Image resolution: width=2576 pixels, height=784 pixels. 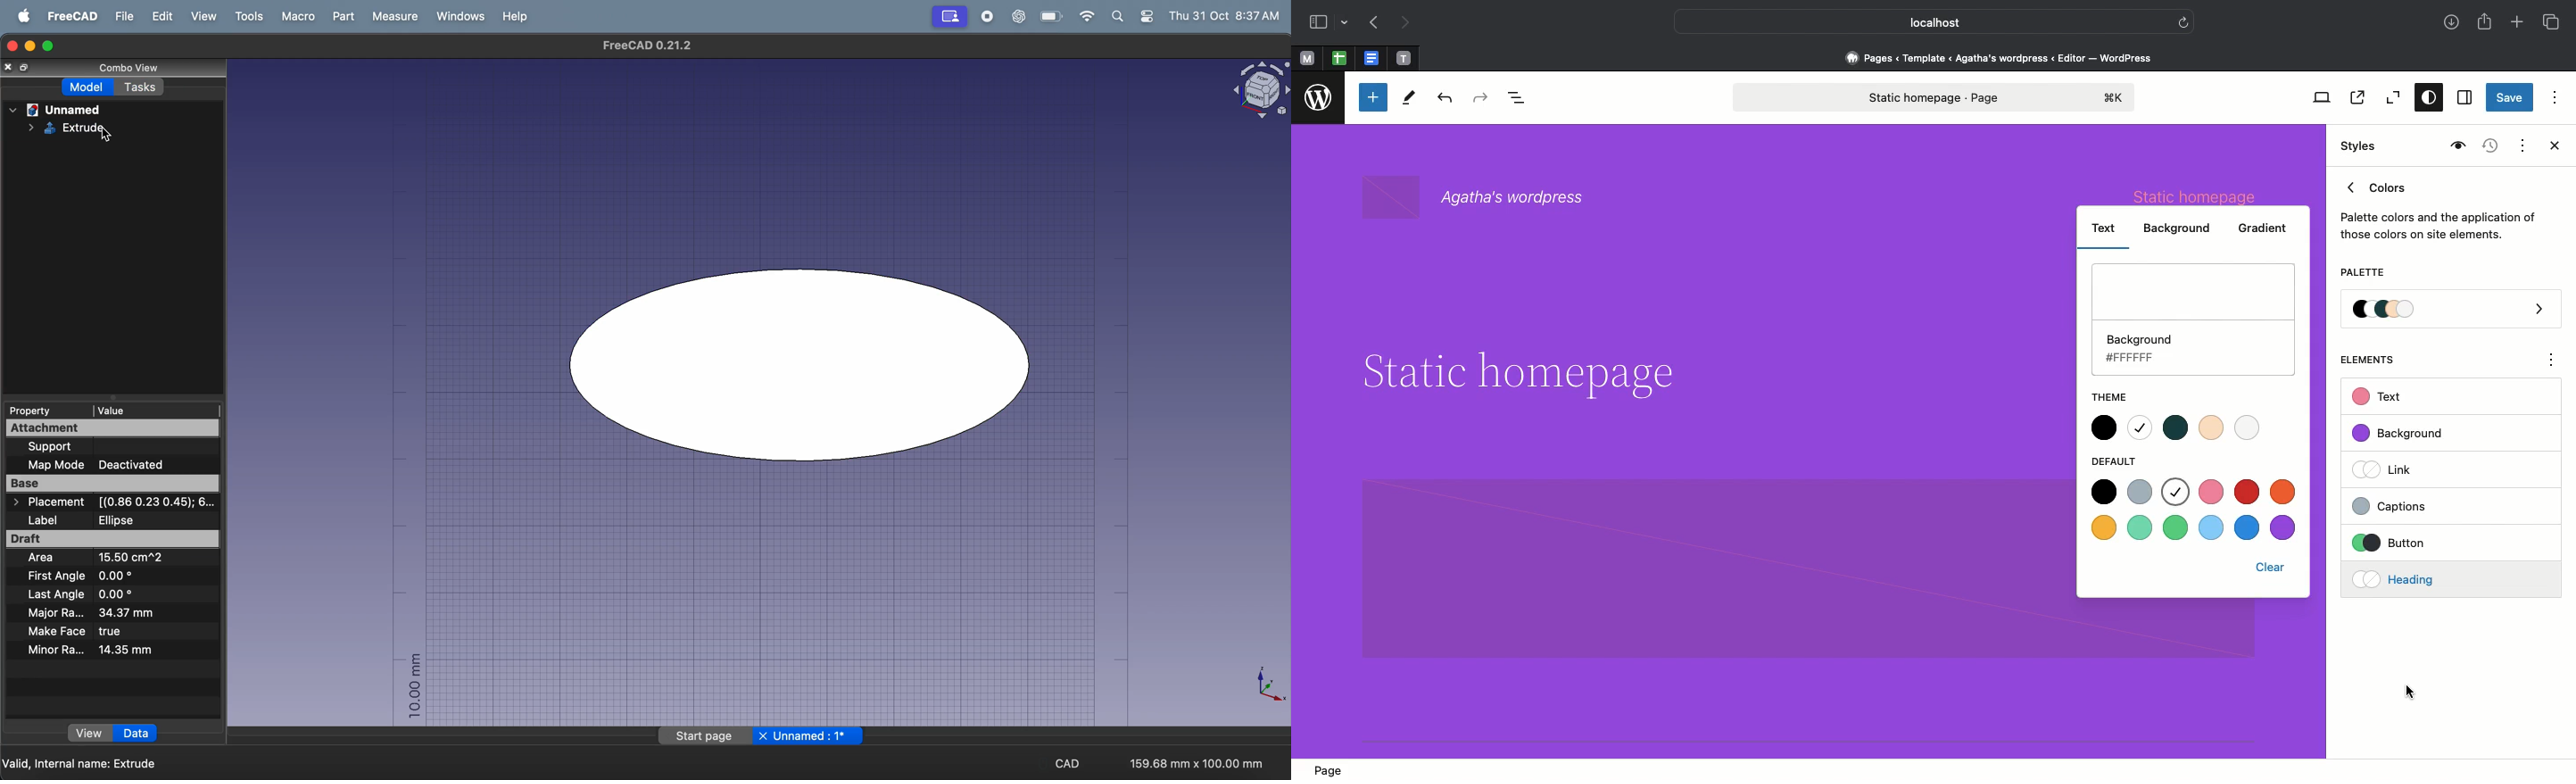 What do you see at coordinates (77, 132) in the screenshot?
I see `extrude` at bounding box center [77, 132].